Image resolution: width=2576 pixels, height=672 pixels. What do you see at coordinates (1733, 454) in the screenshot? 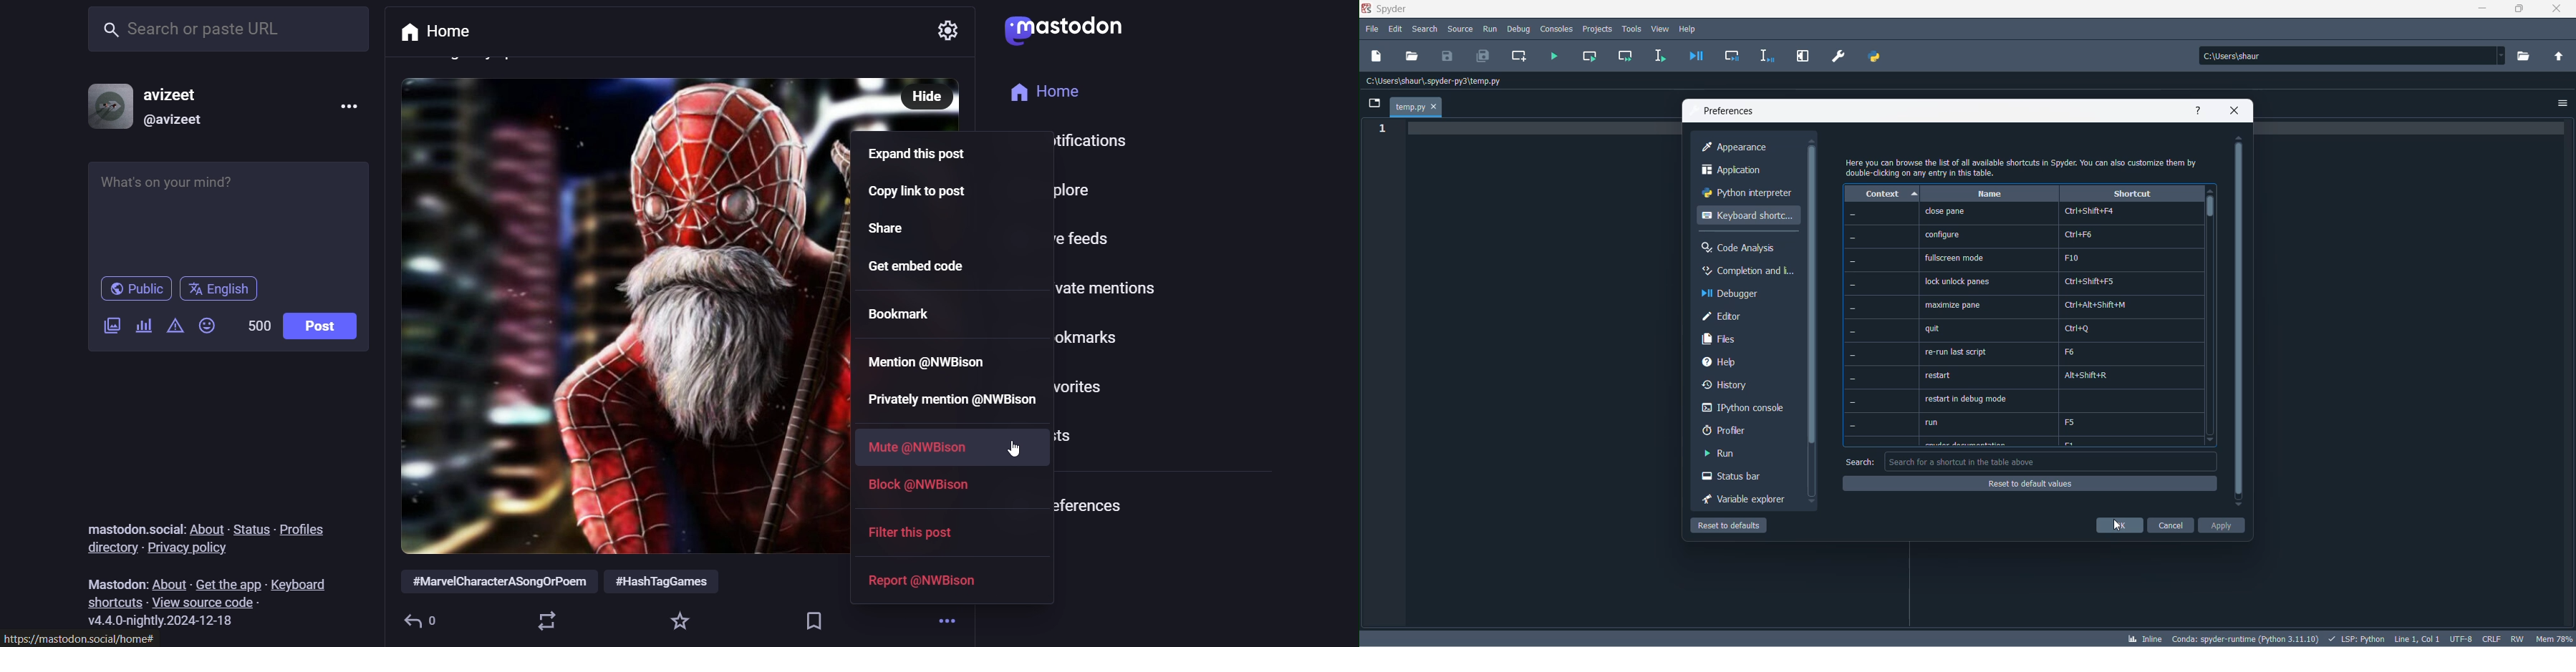
I see `run` at bounding box center [1733, 454].